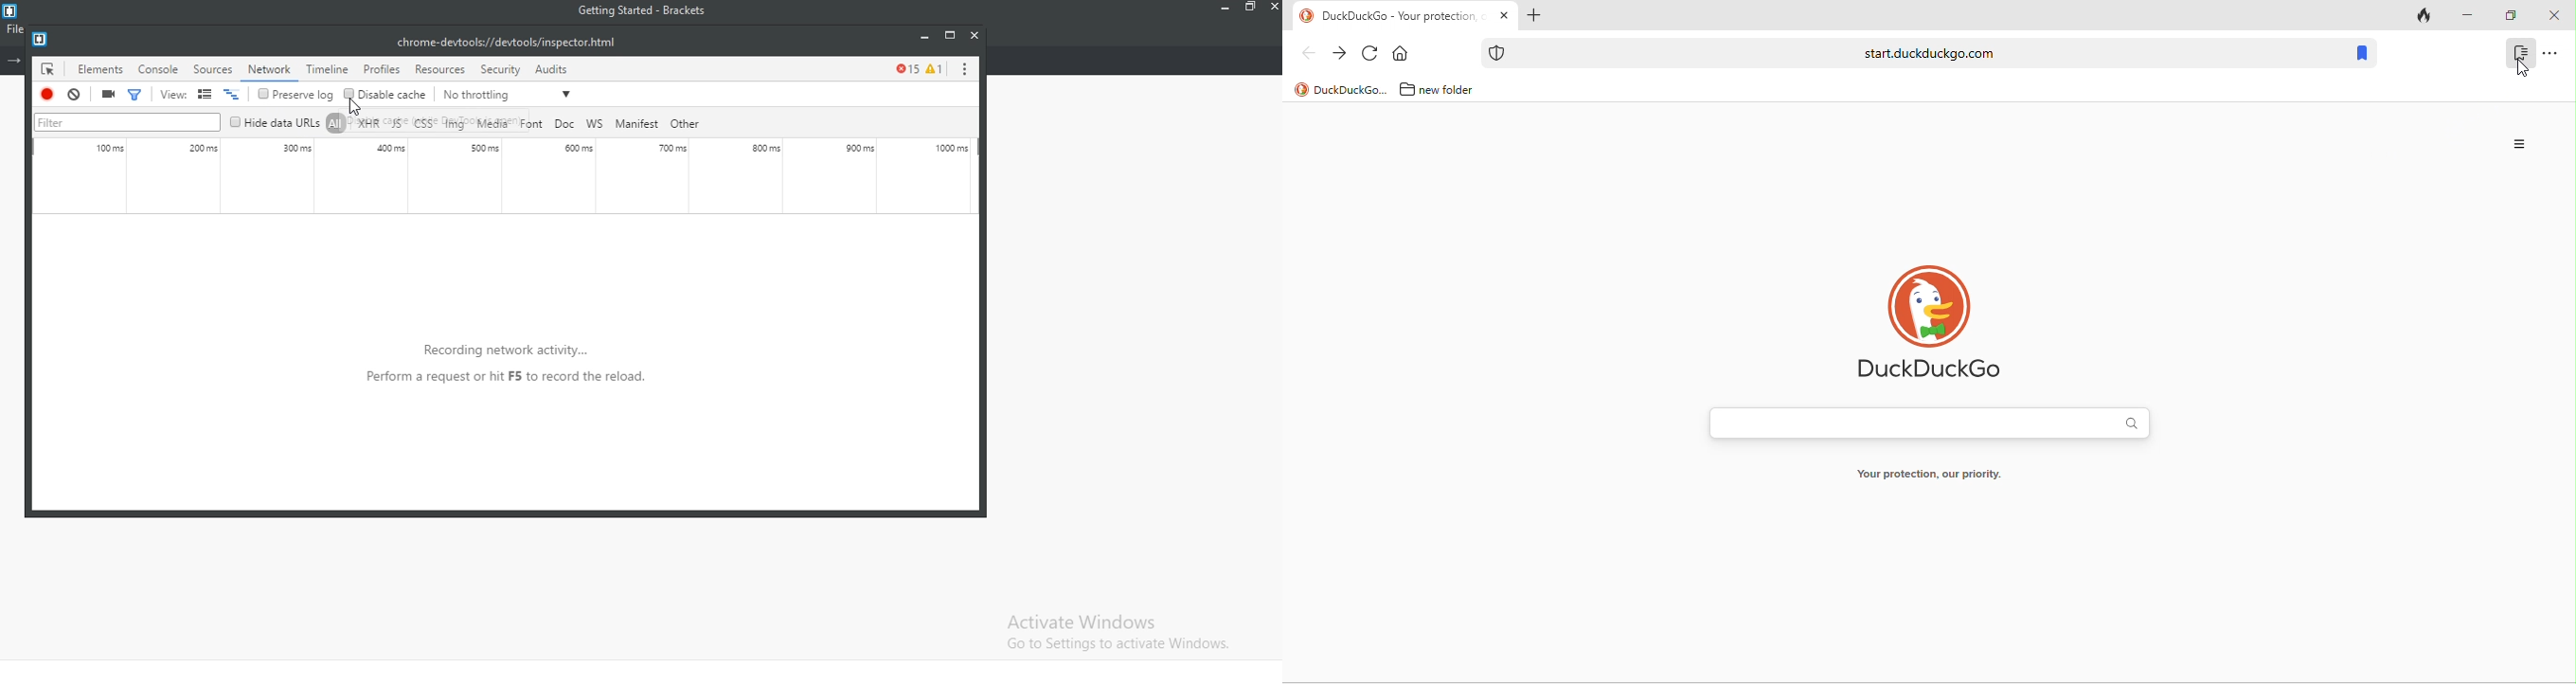 The image size is (2576, 700). What do you see at coordinates (505, 41) in the screenshot?
I see `file link` at bounding box center [505, 41].